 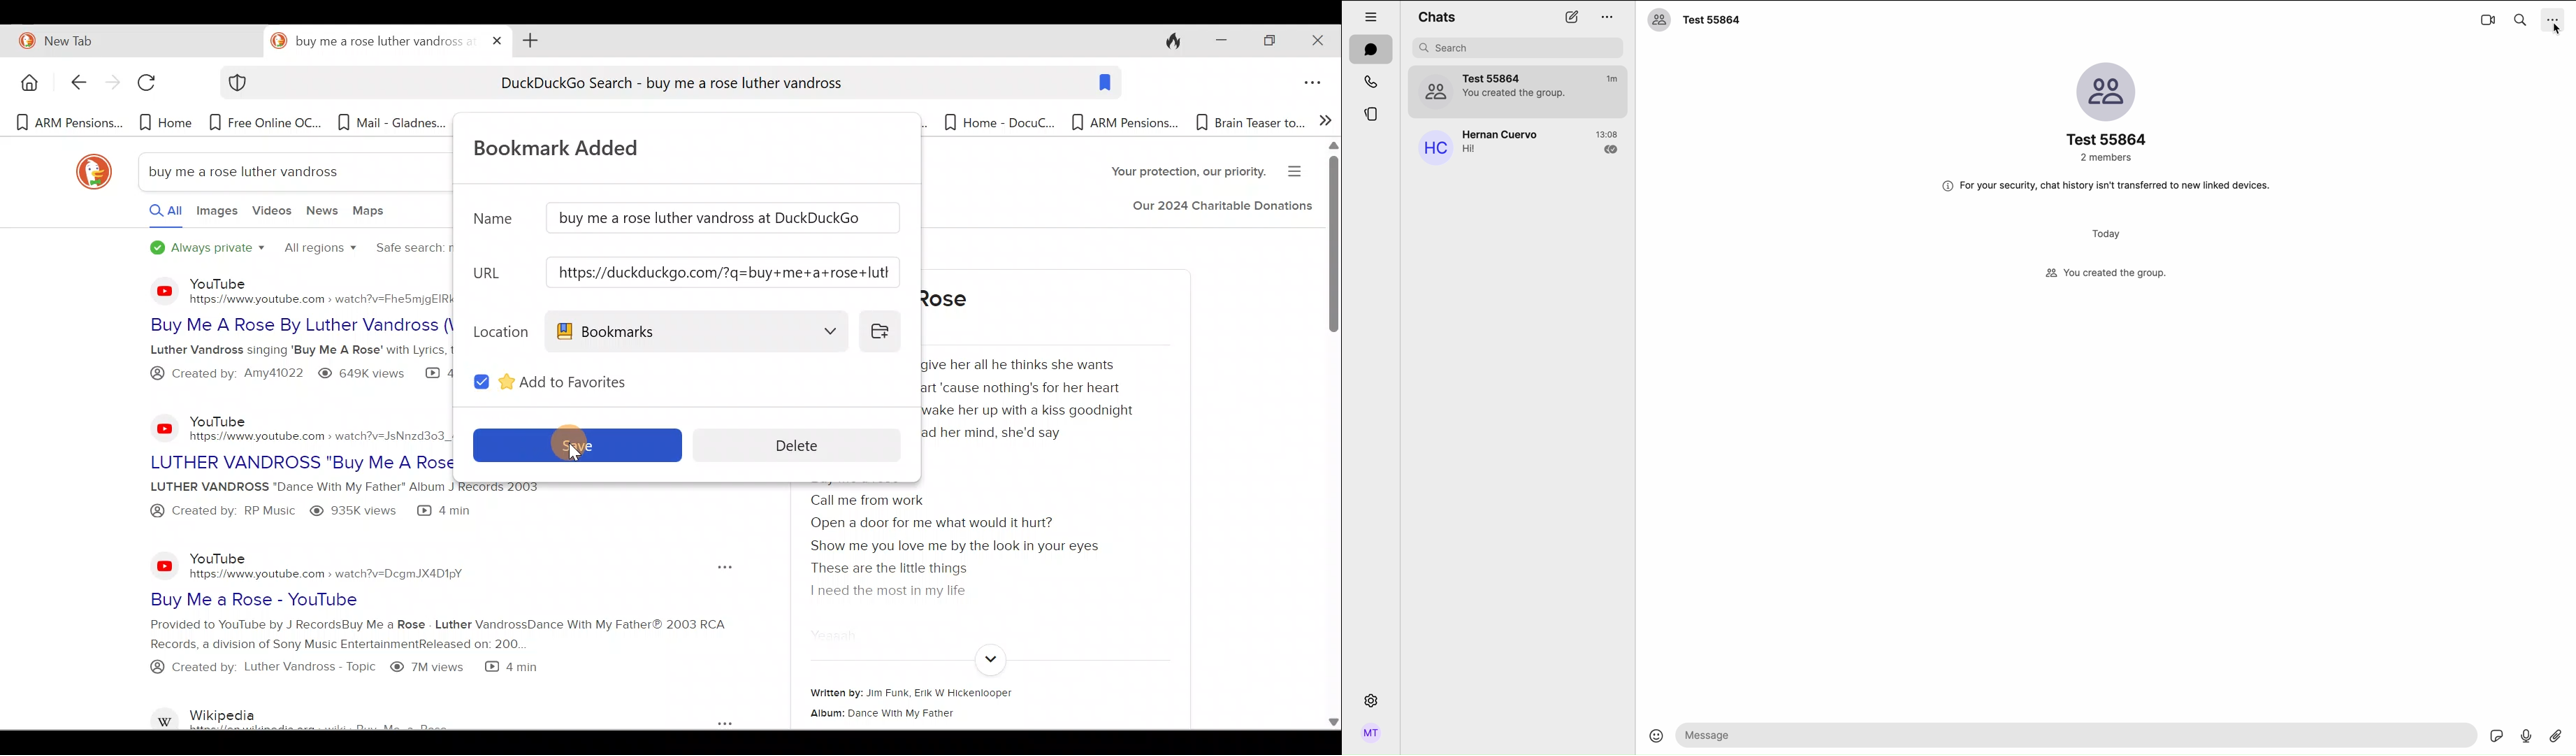 What do you see at coordinates (1369, 116) in the screenshot?
I see `stories` at bounding box center [1369, 116].